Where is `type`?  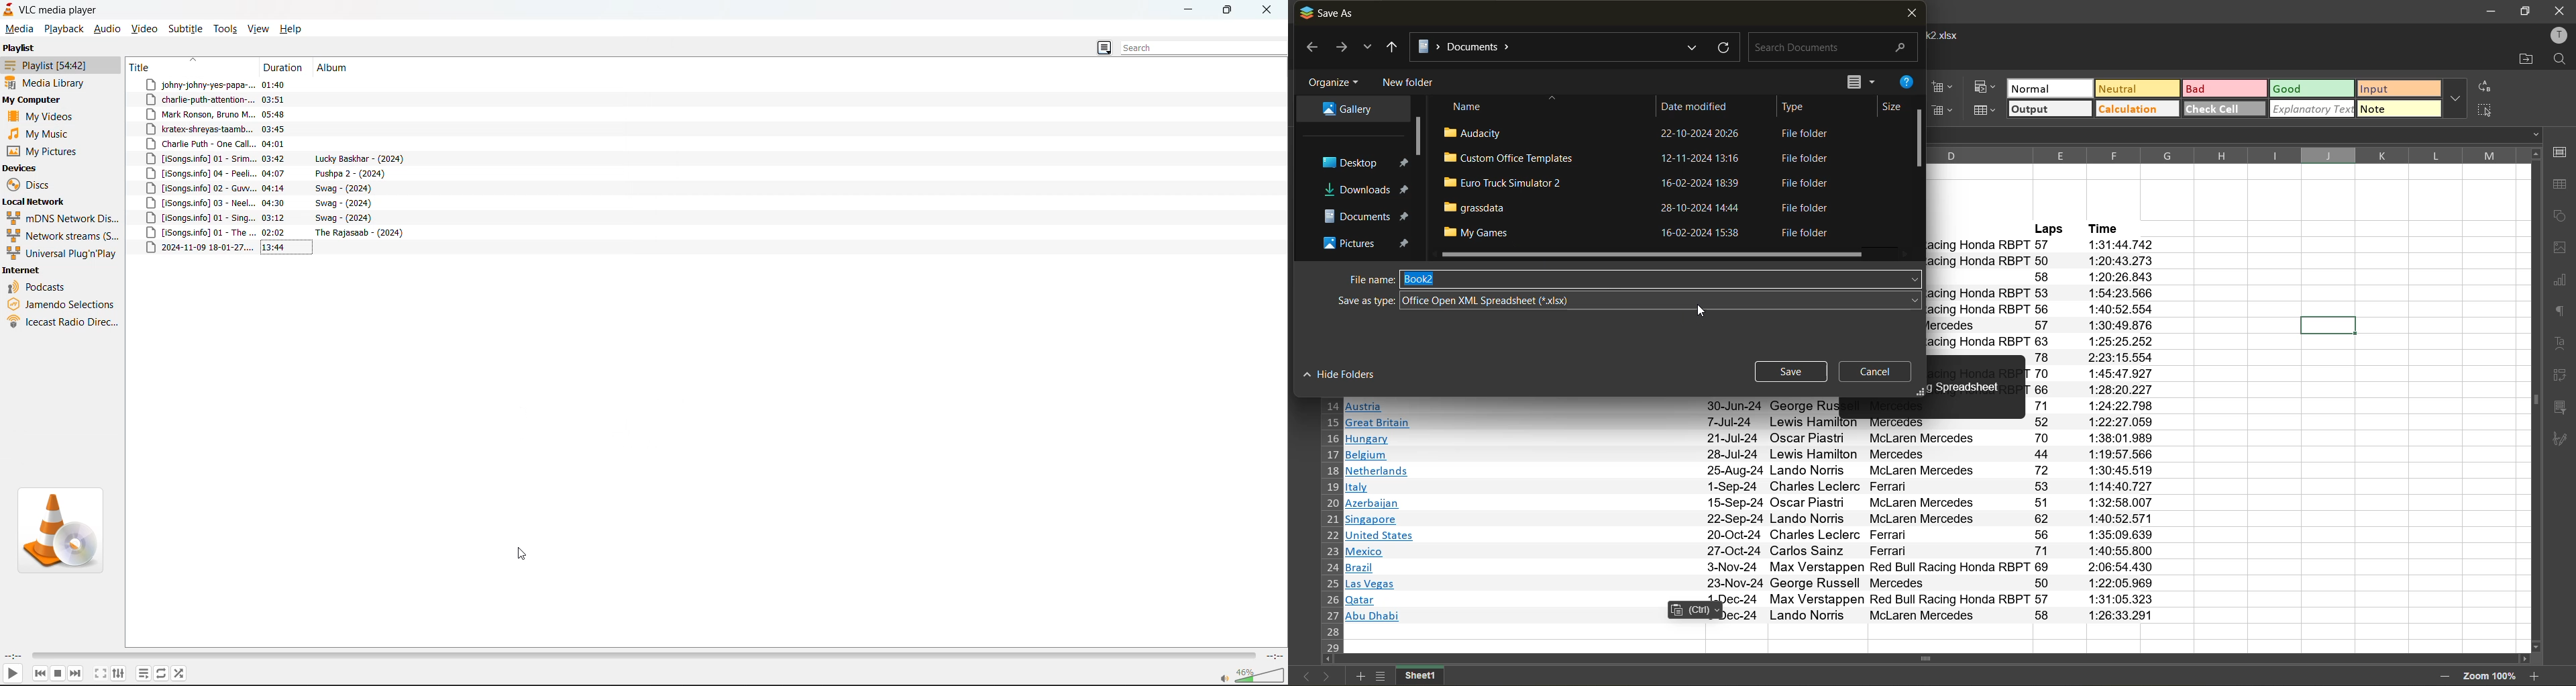
type is located at coordinates (1800, 105).